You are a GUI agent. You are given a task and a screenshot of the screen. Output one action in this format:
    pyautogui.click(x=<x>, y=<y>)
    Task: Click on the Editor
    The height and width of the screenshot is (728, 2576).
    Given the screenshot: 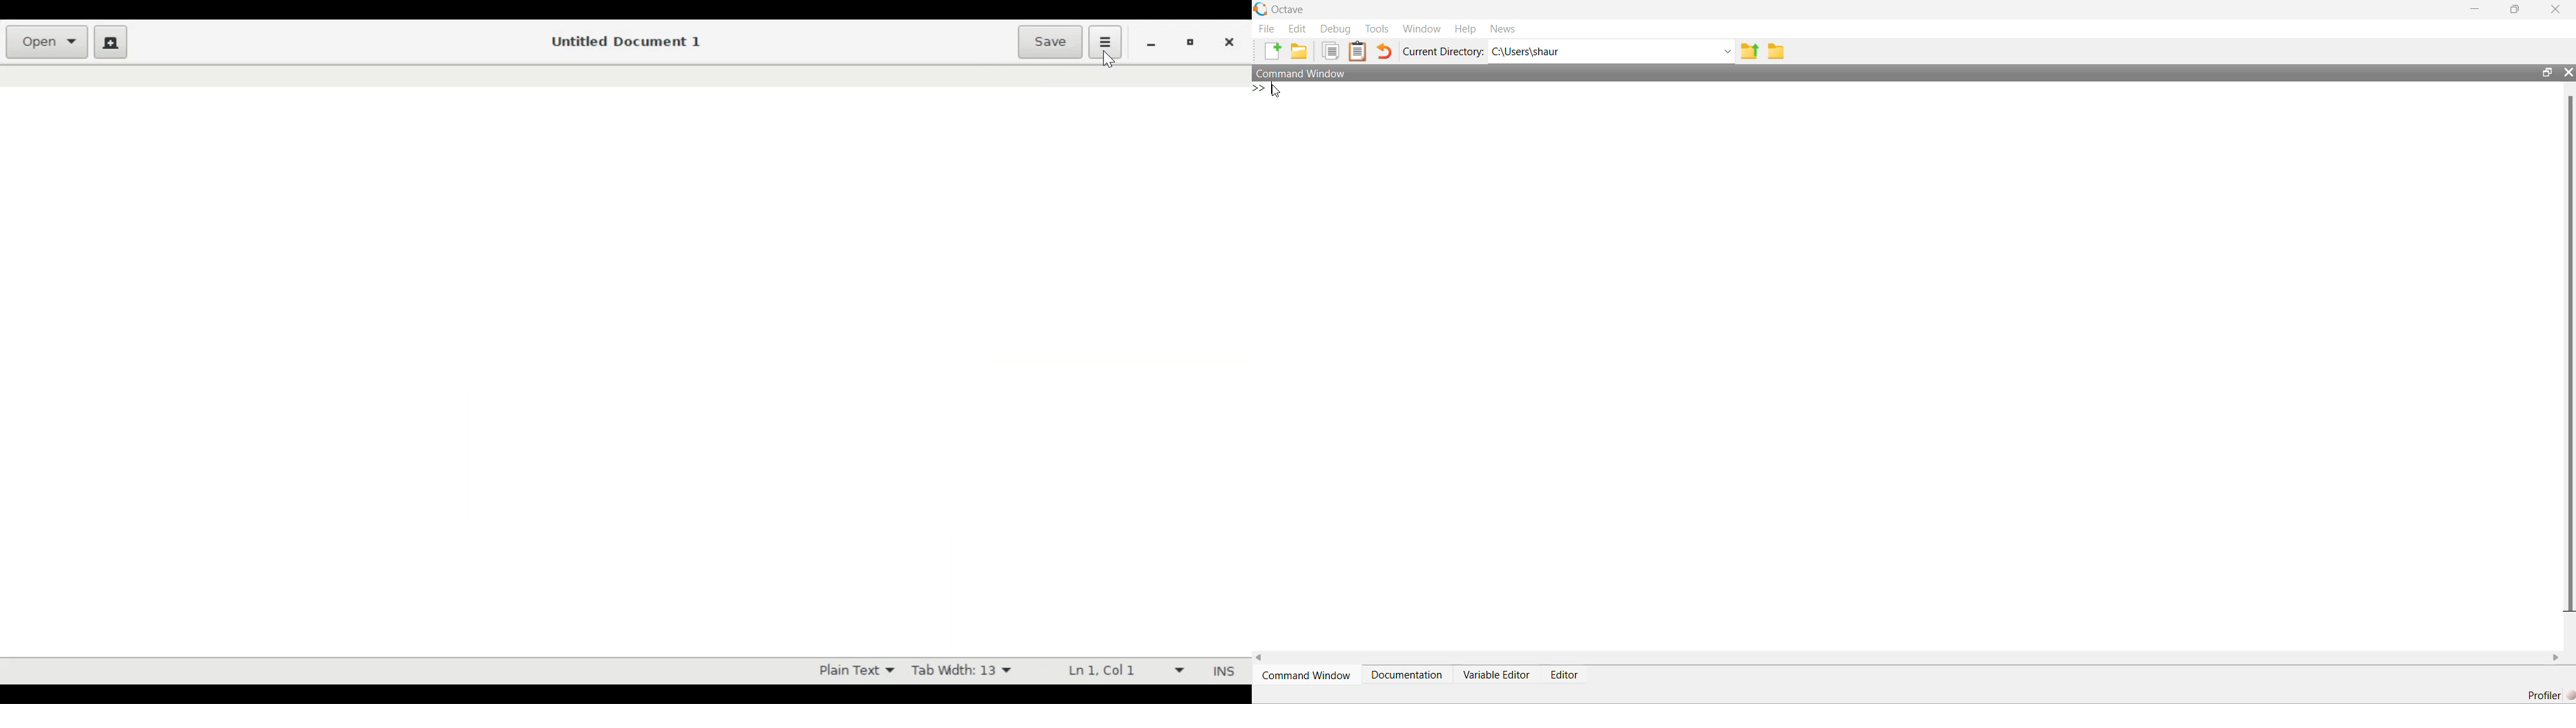 What is the action you would take?
    pyautogui.click(x=1564, y=674)
    